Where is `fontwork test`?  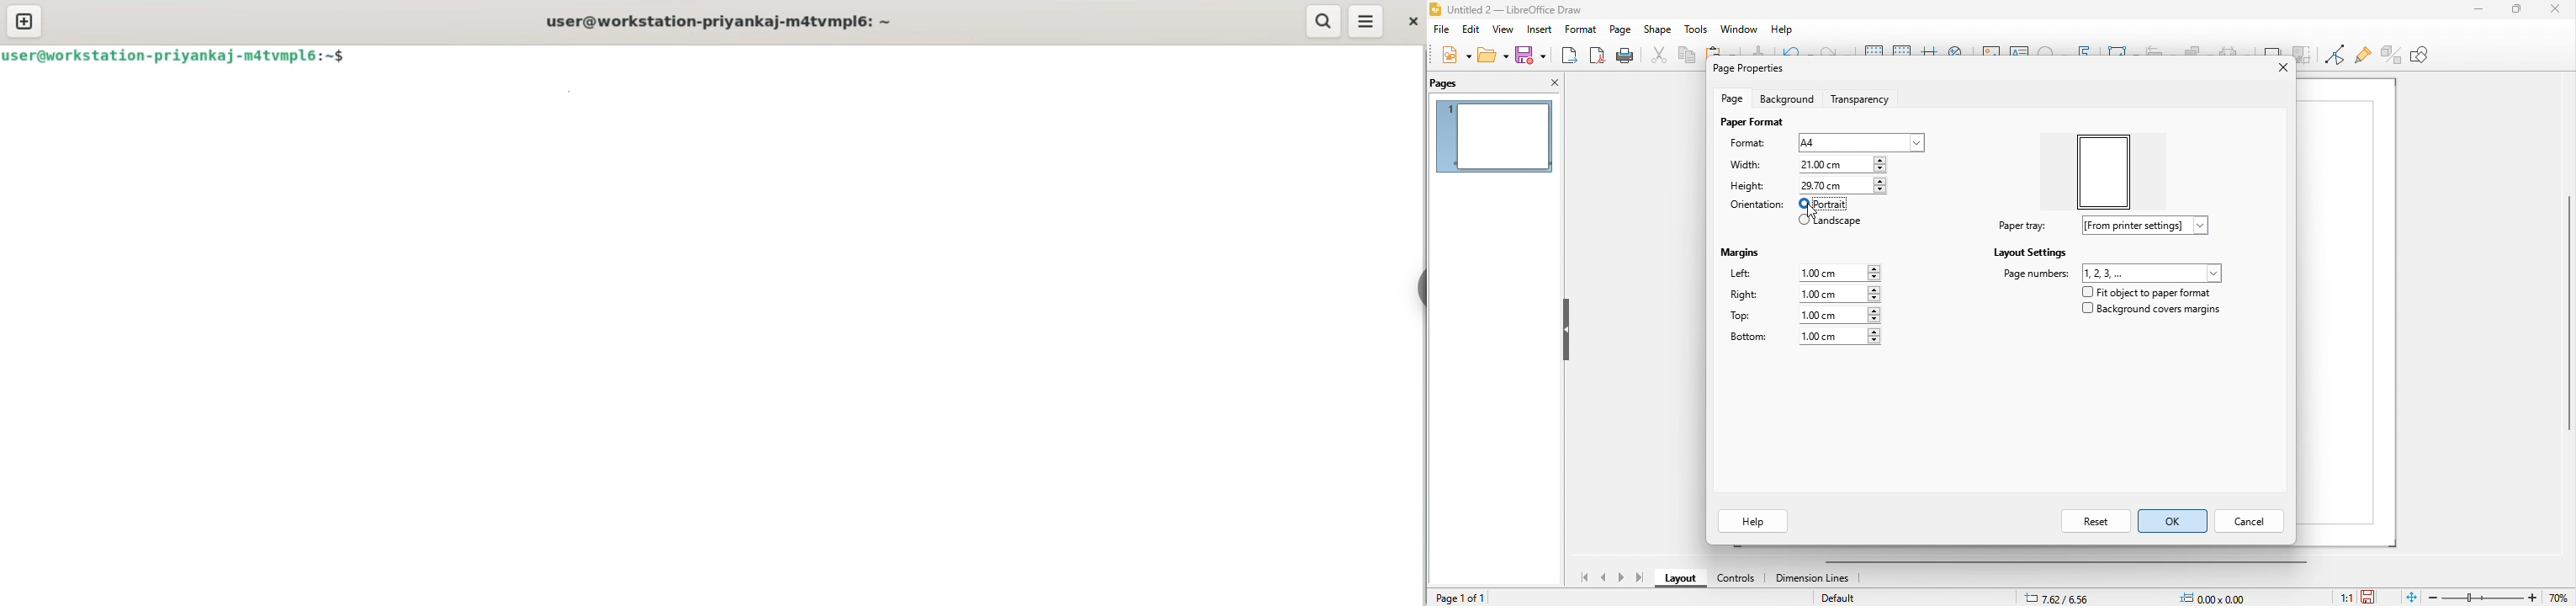
fontwork test is located at coordinates (2084, 54).